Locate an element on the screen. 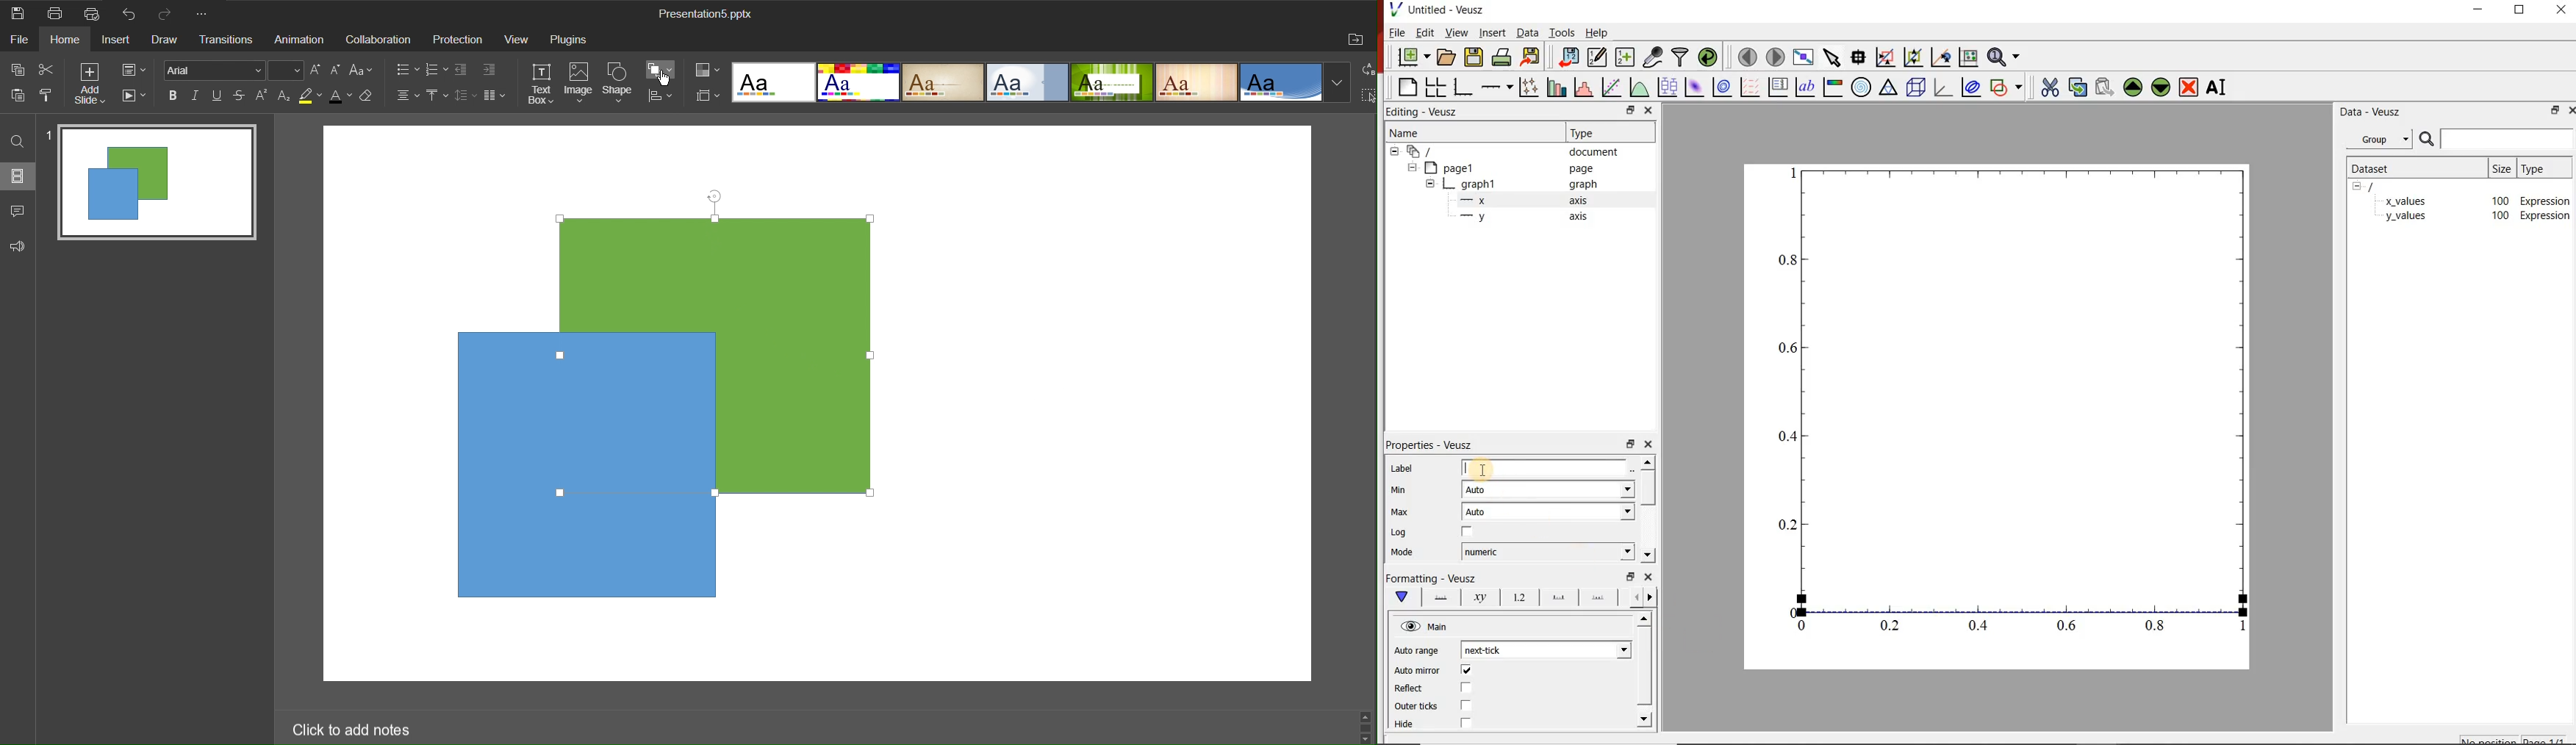 This screenshot has height=756, width=2576. Cut is located at coordinates (47, 69).